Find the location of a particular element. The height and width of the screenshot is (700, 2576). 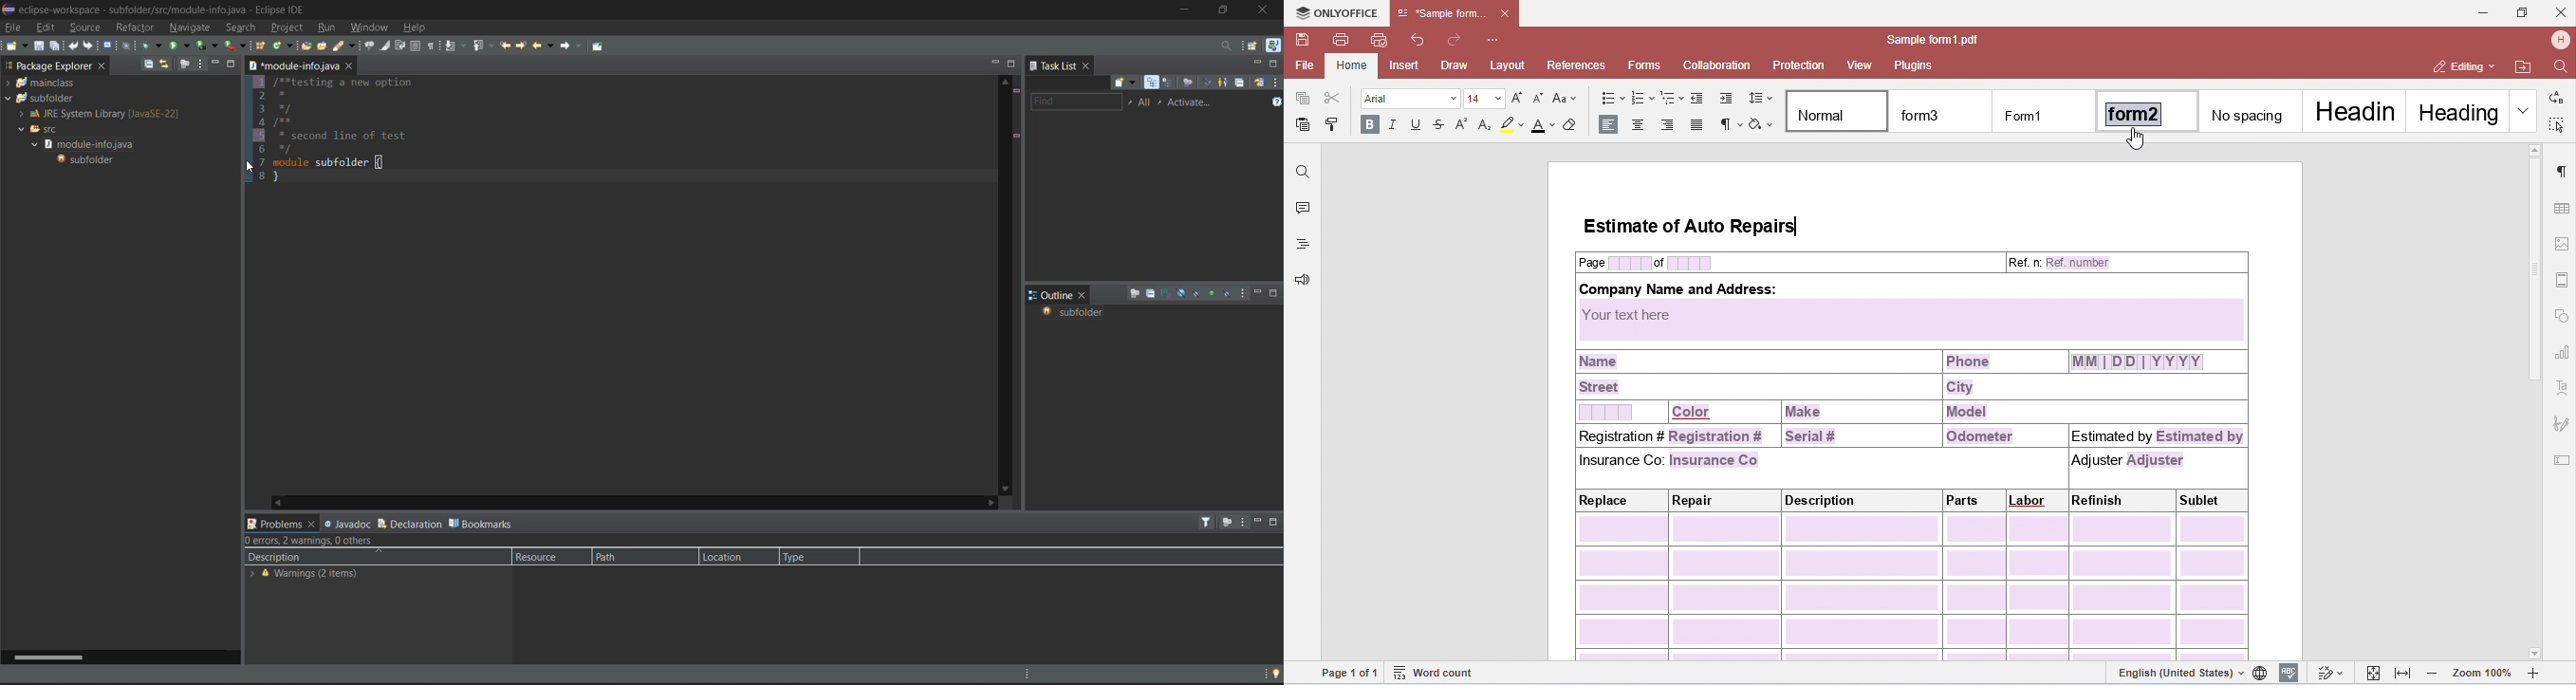

open task is located at coordinates (325, 48).